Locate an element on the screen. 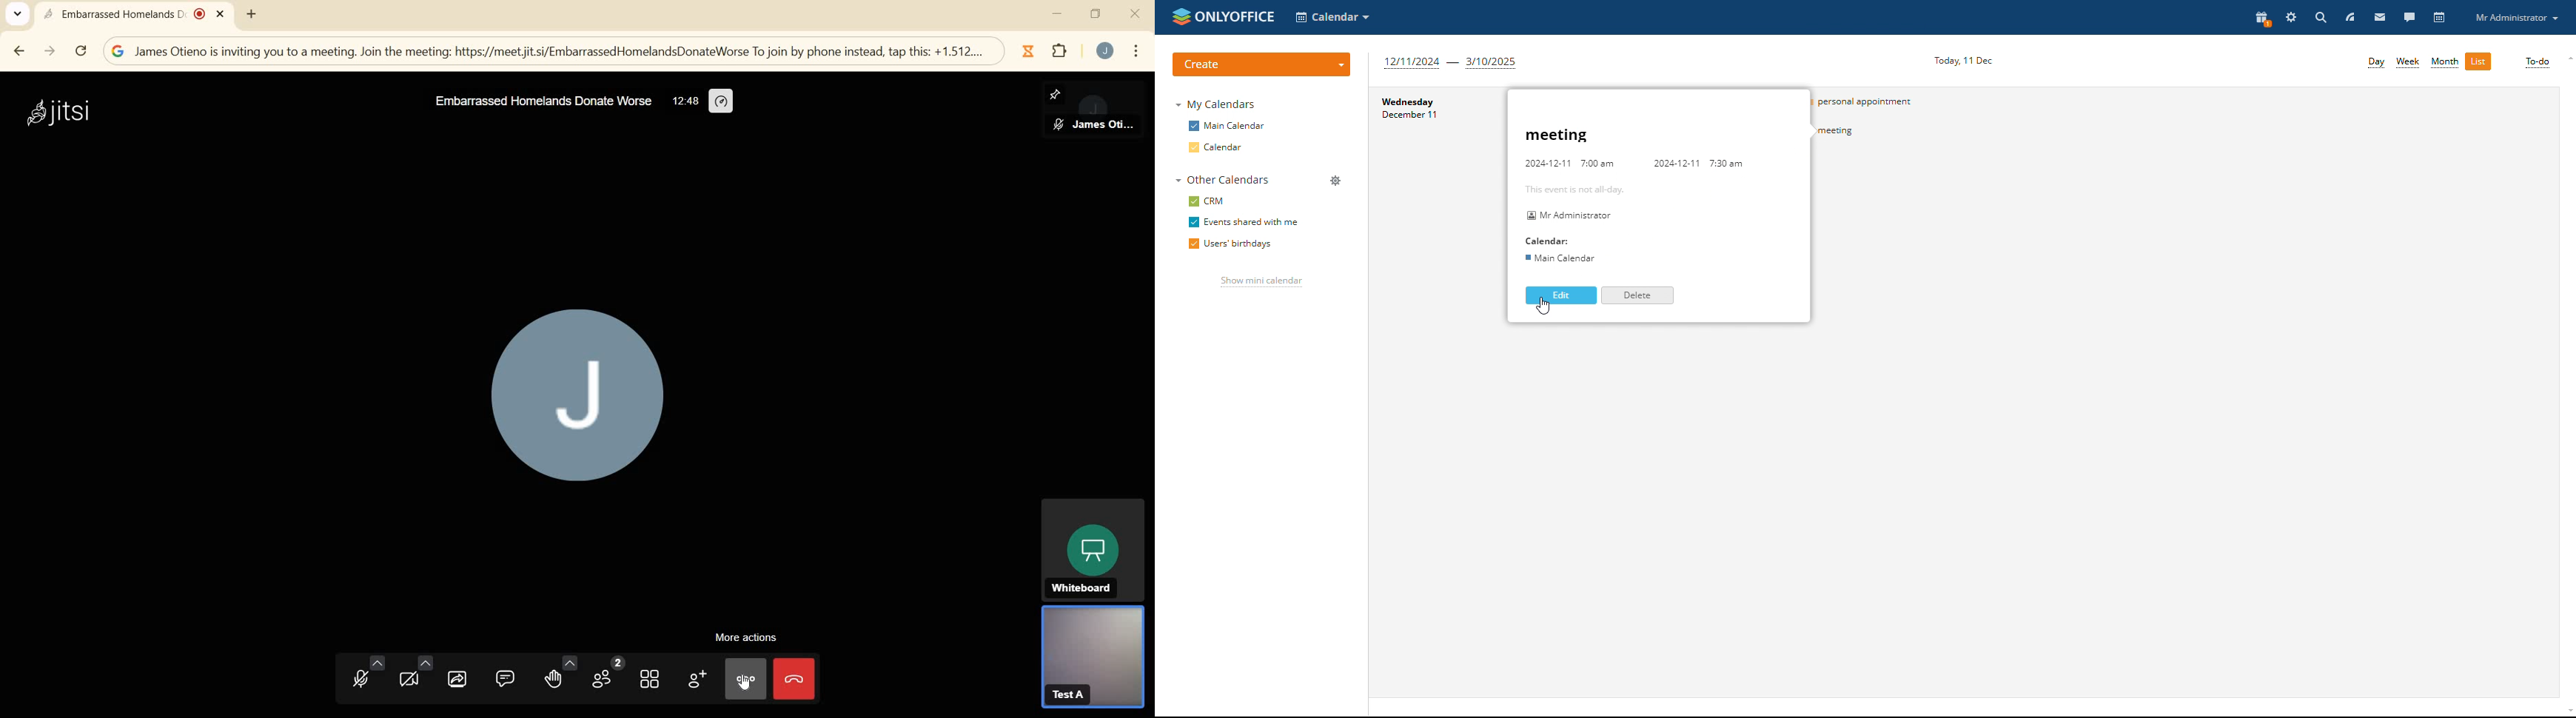  month view is located at coordinates (2445, 63).